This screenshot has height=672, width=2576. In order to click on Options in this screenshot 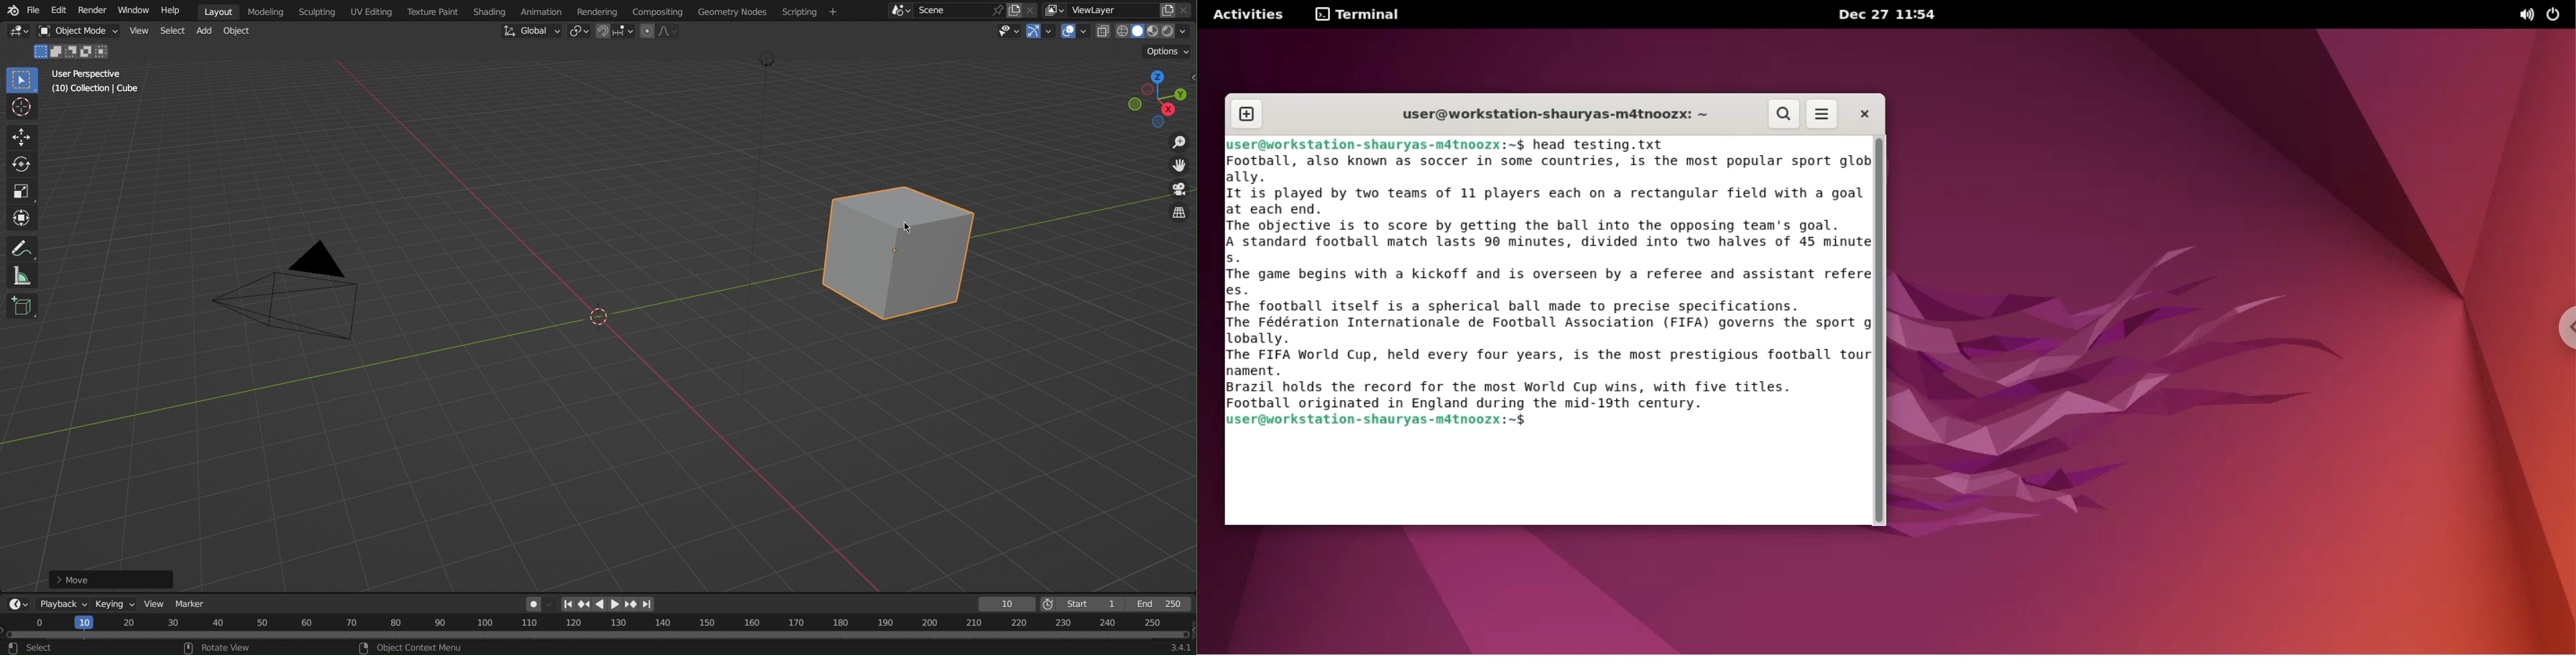, I will do `click(1170, 51)`.